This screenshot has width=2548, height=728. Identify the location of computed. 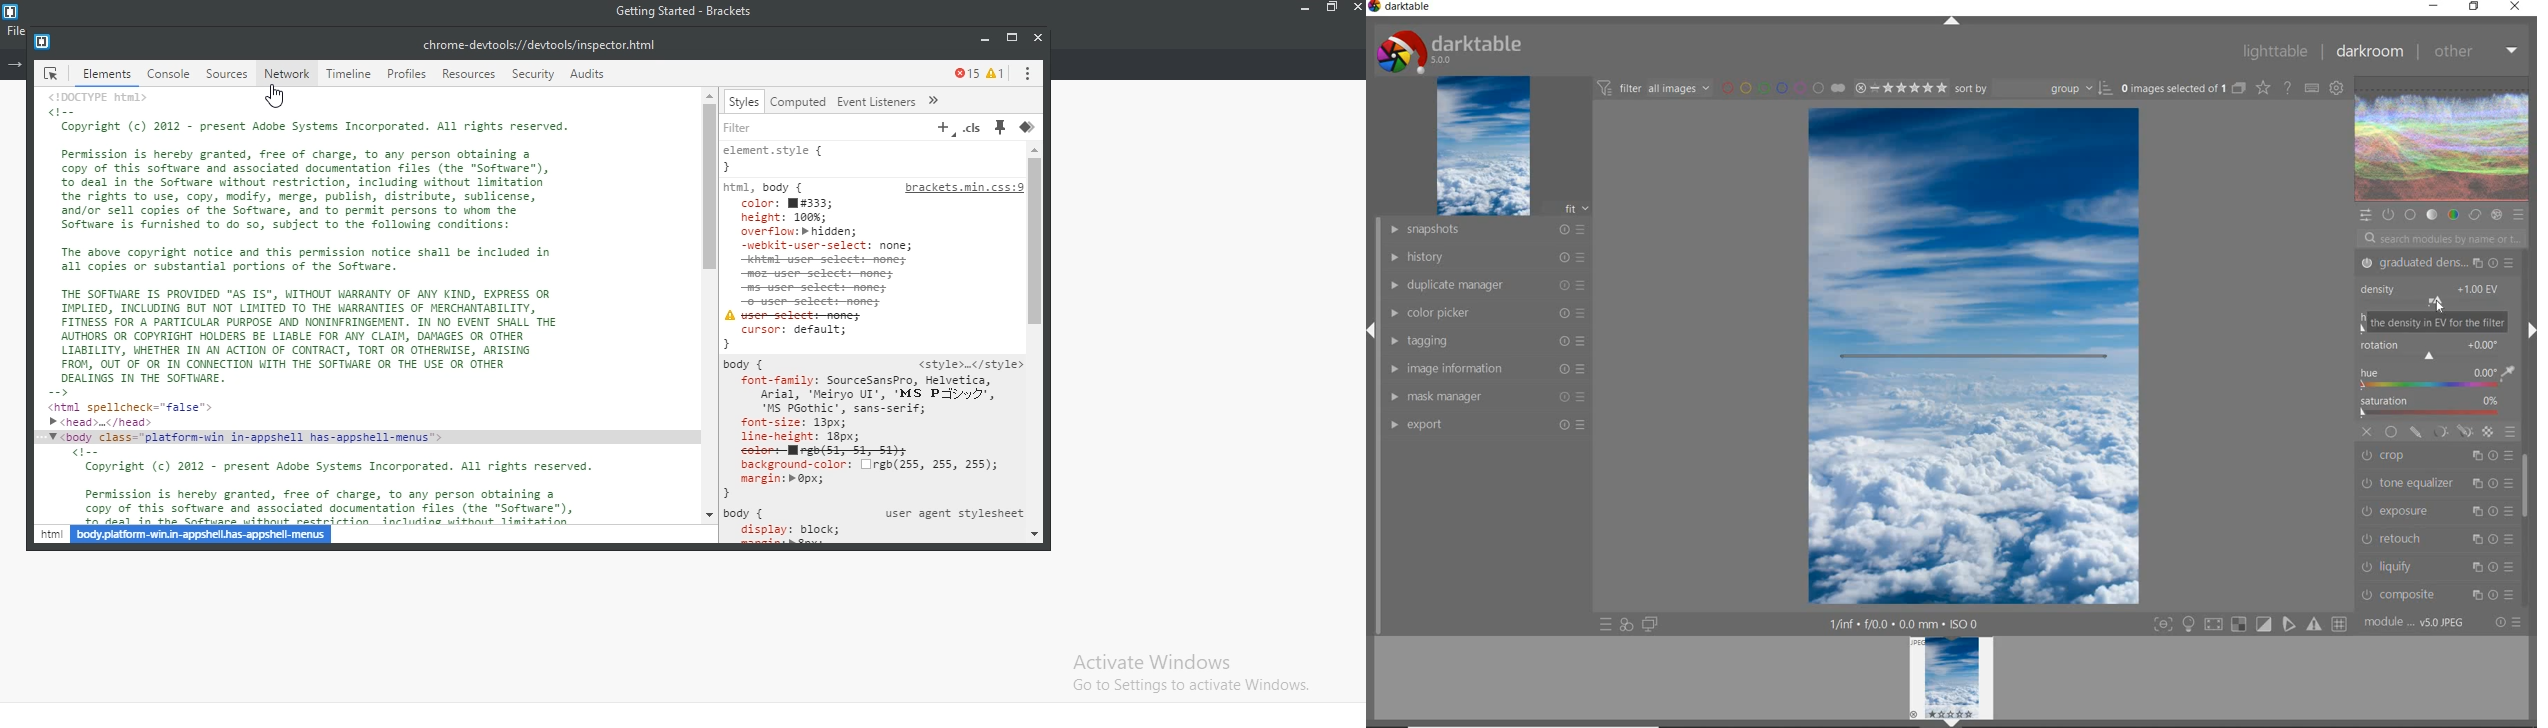
(801, 103).